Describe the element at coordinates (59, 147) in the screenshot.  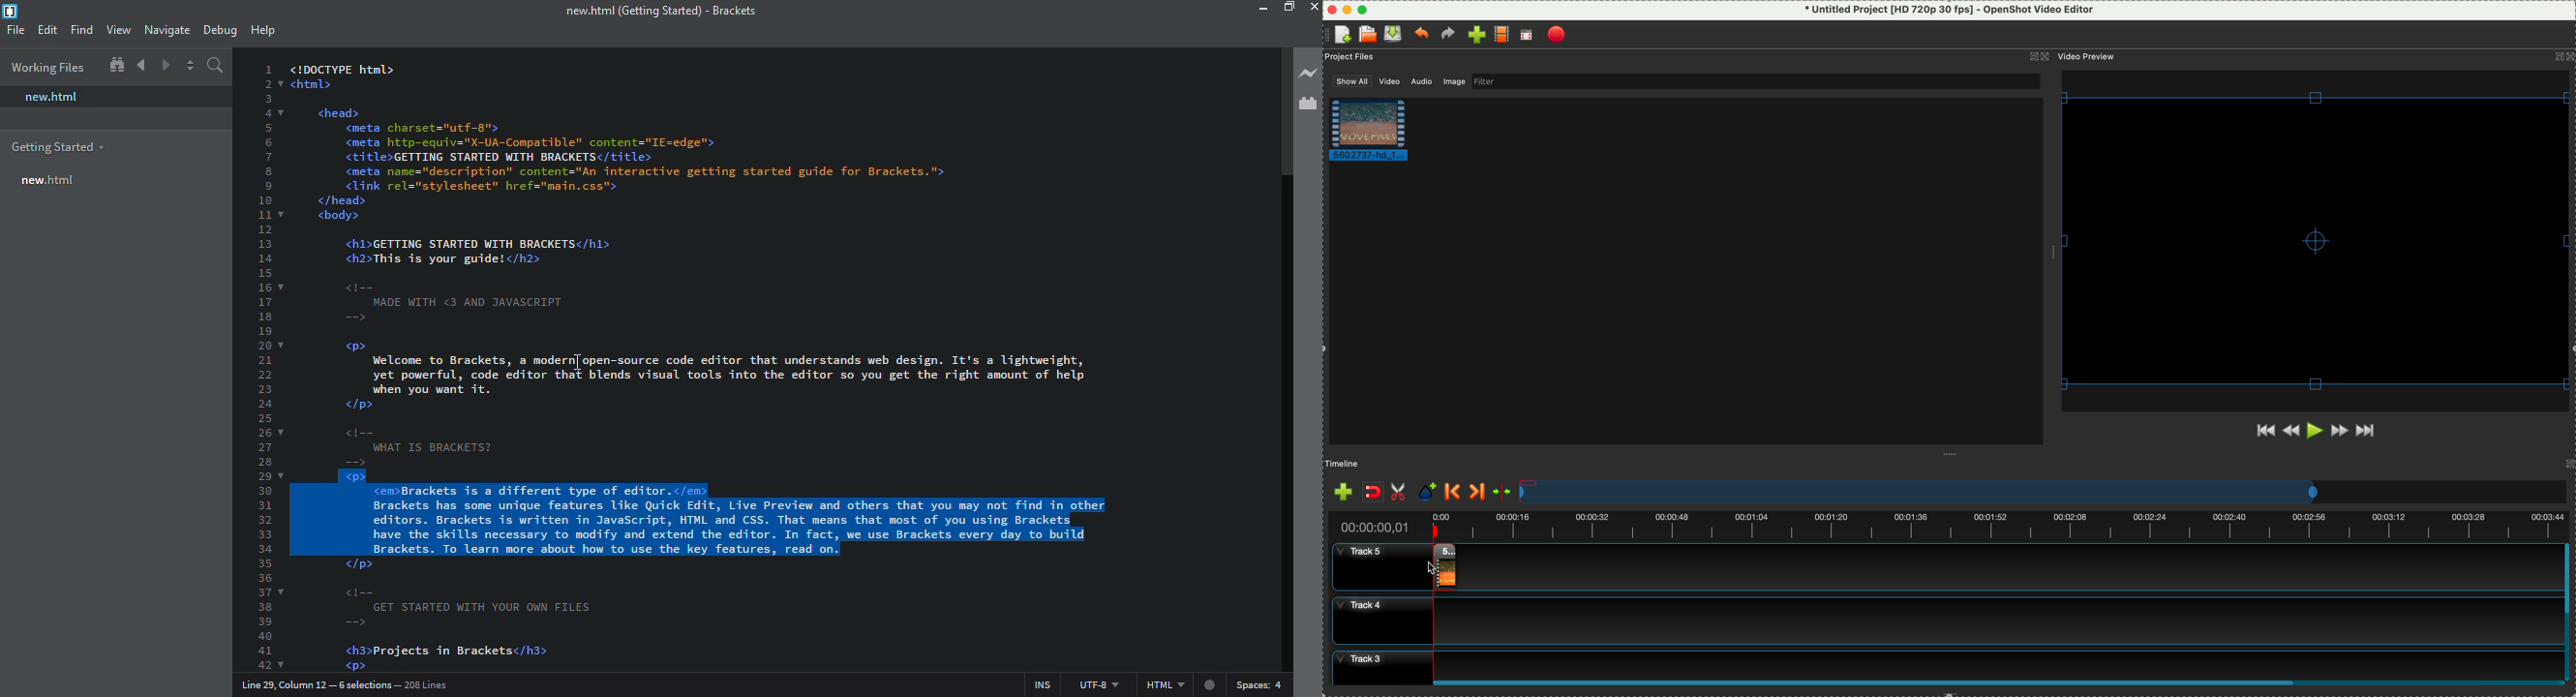
I see `getting started` at that location.